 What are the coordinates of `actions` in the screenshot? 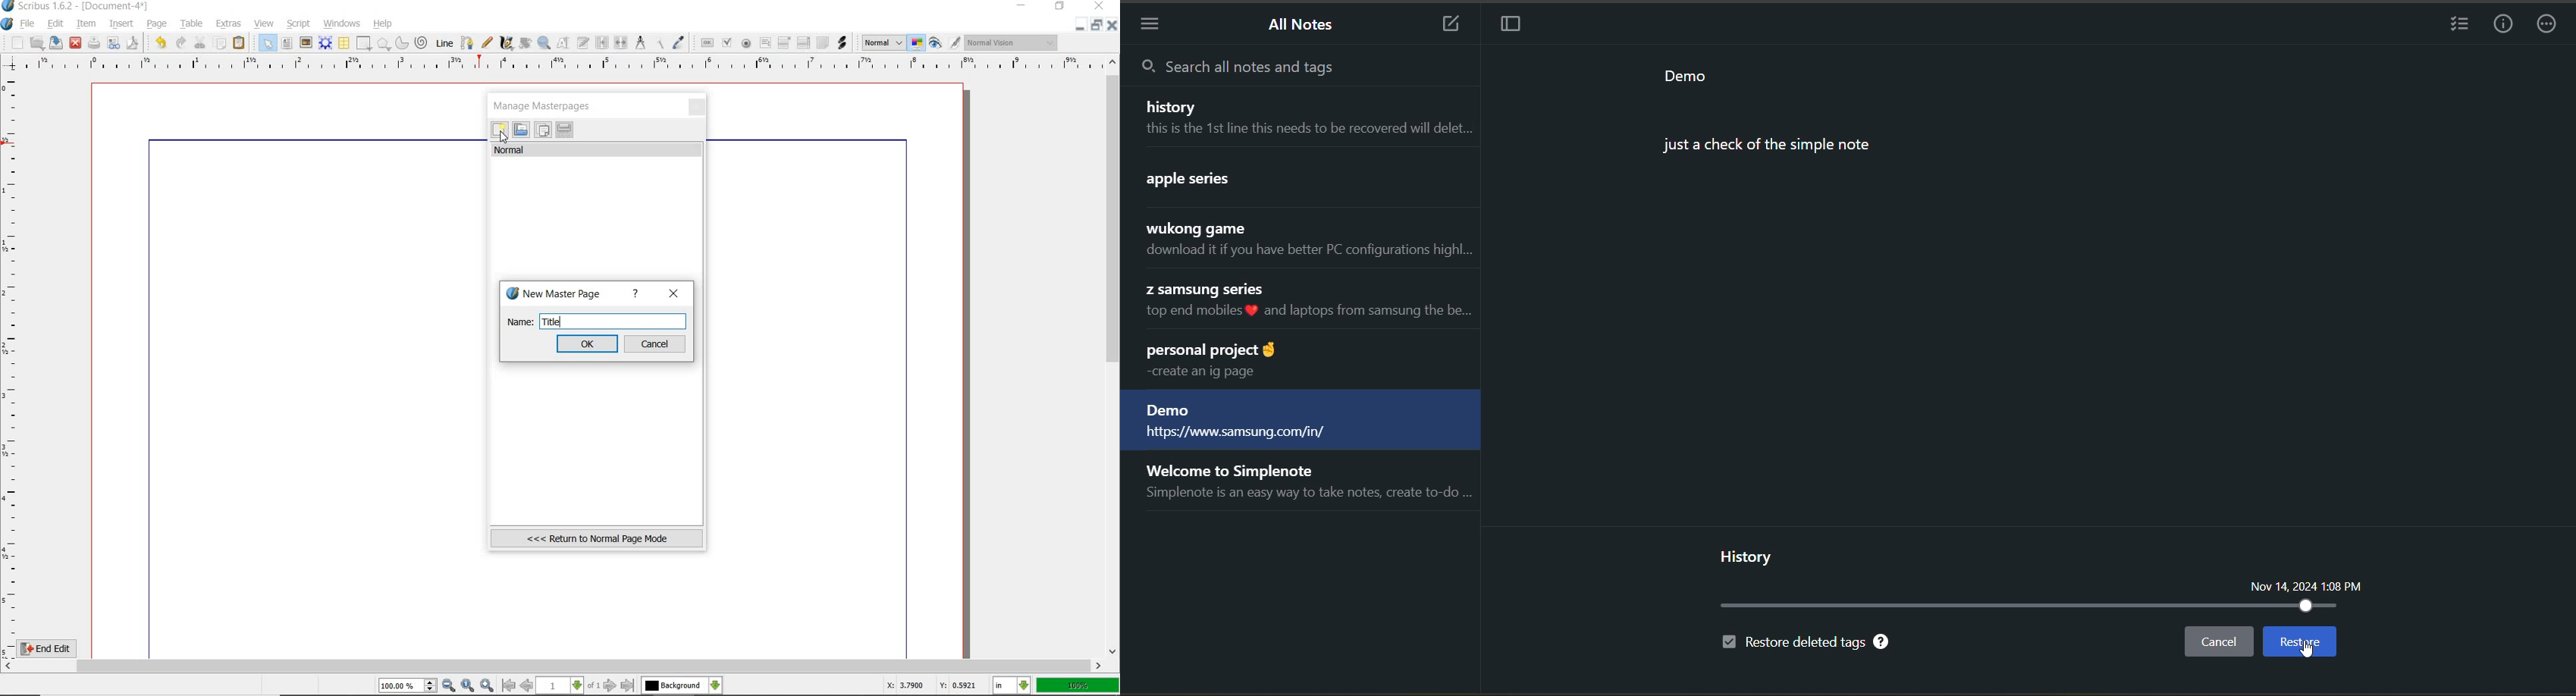 It's located at (2551, 26).